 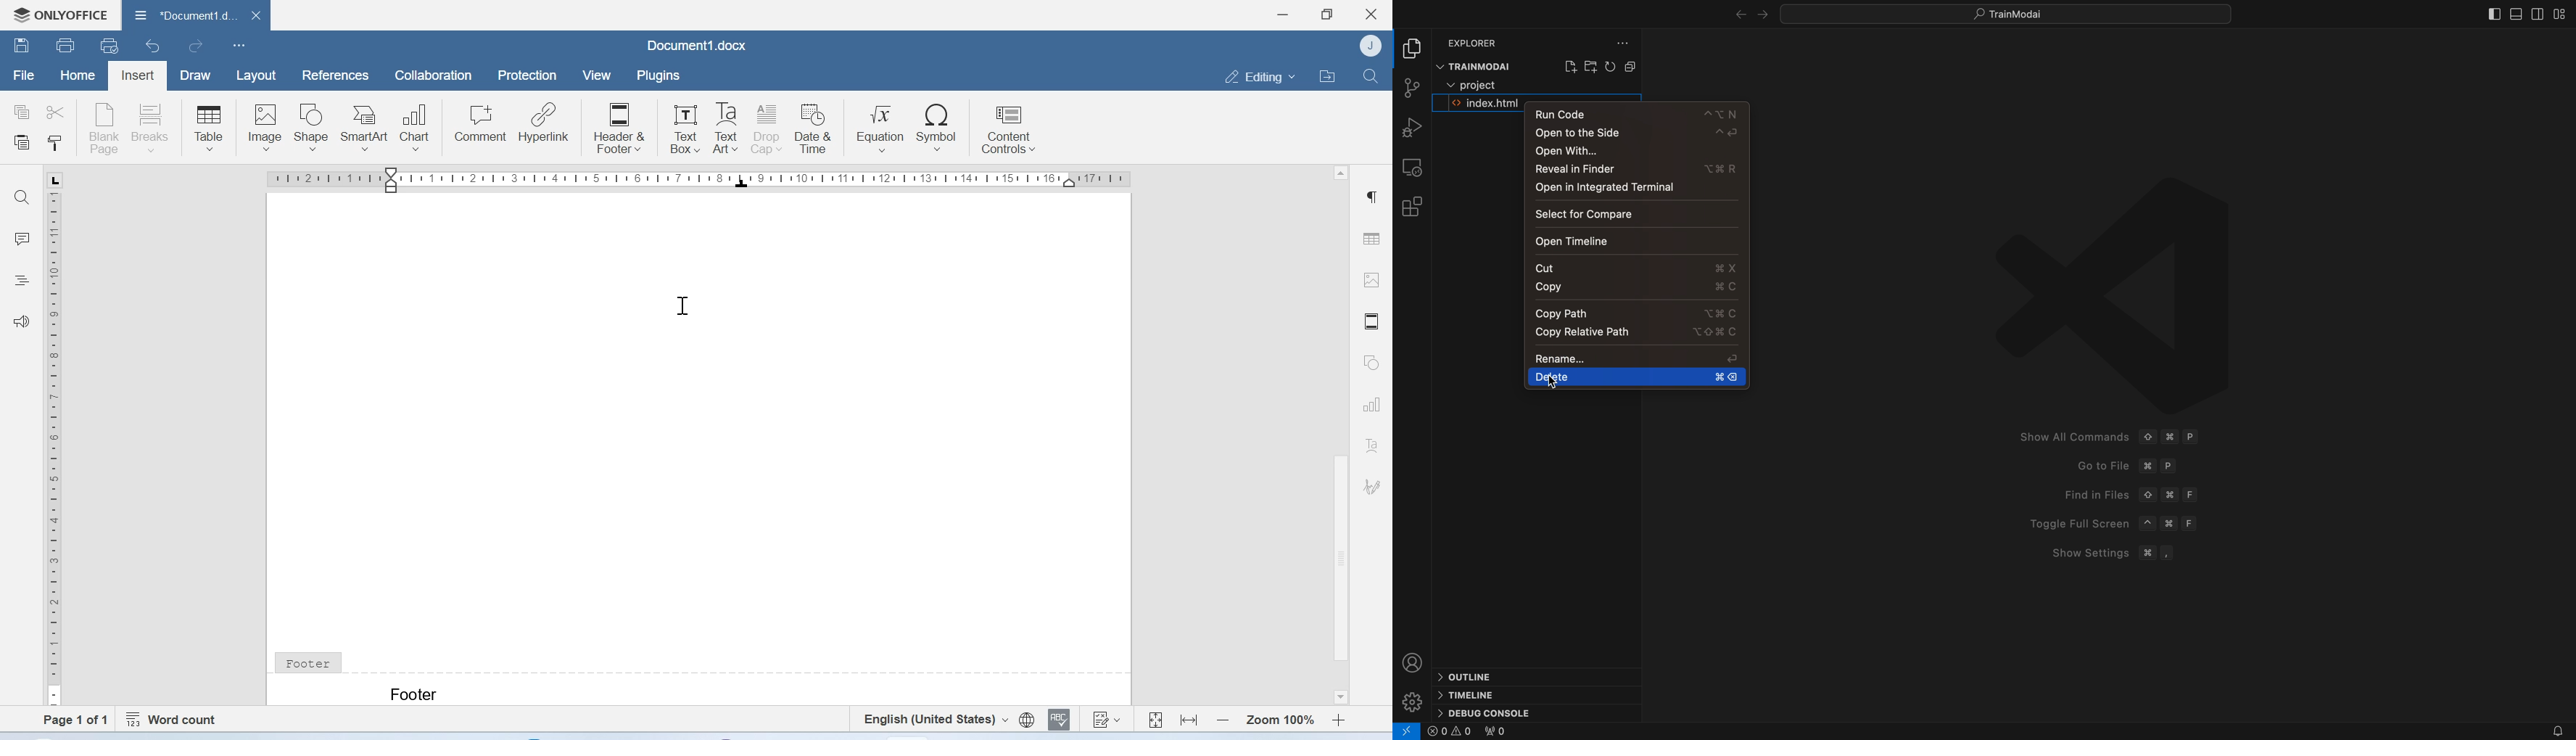 What do you see at coordinates (1724, 268) in the screenshot?
I see `X` at bounding box center [1724, 268].